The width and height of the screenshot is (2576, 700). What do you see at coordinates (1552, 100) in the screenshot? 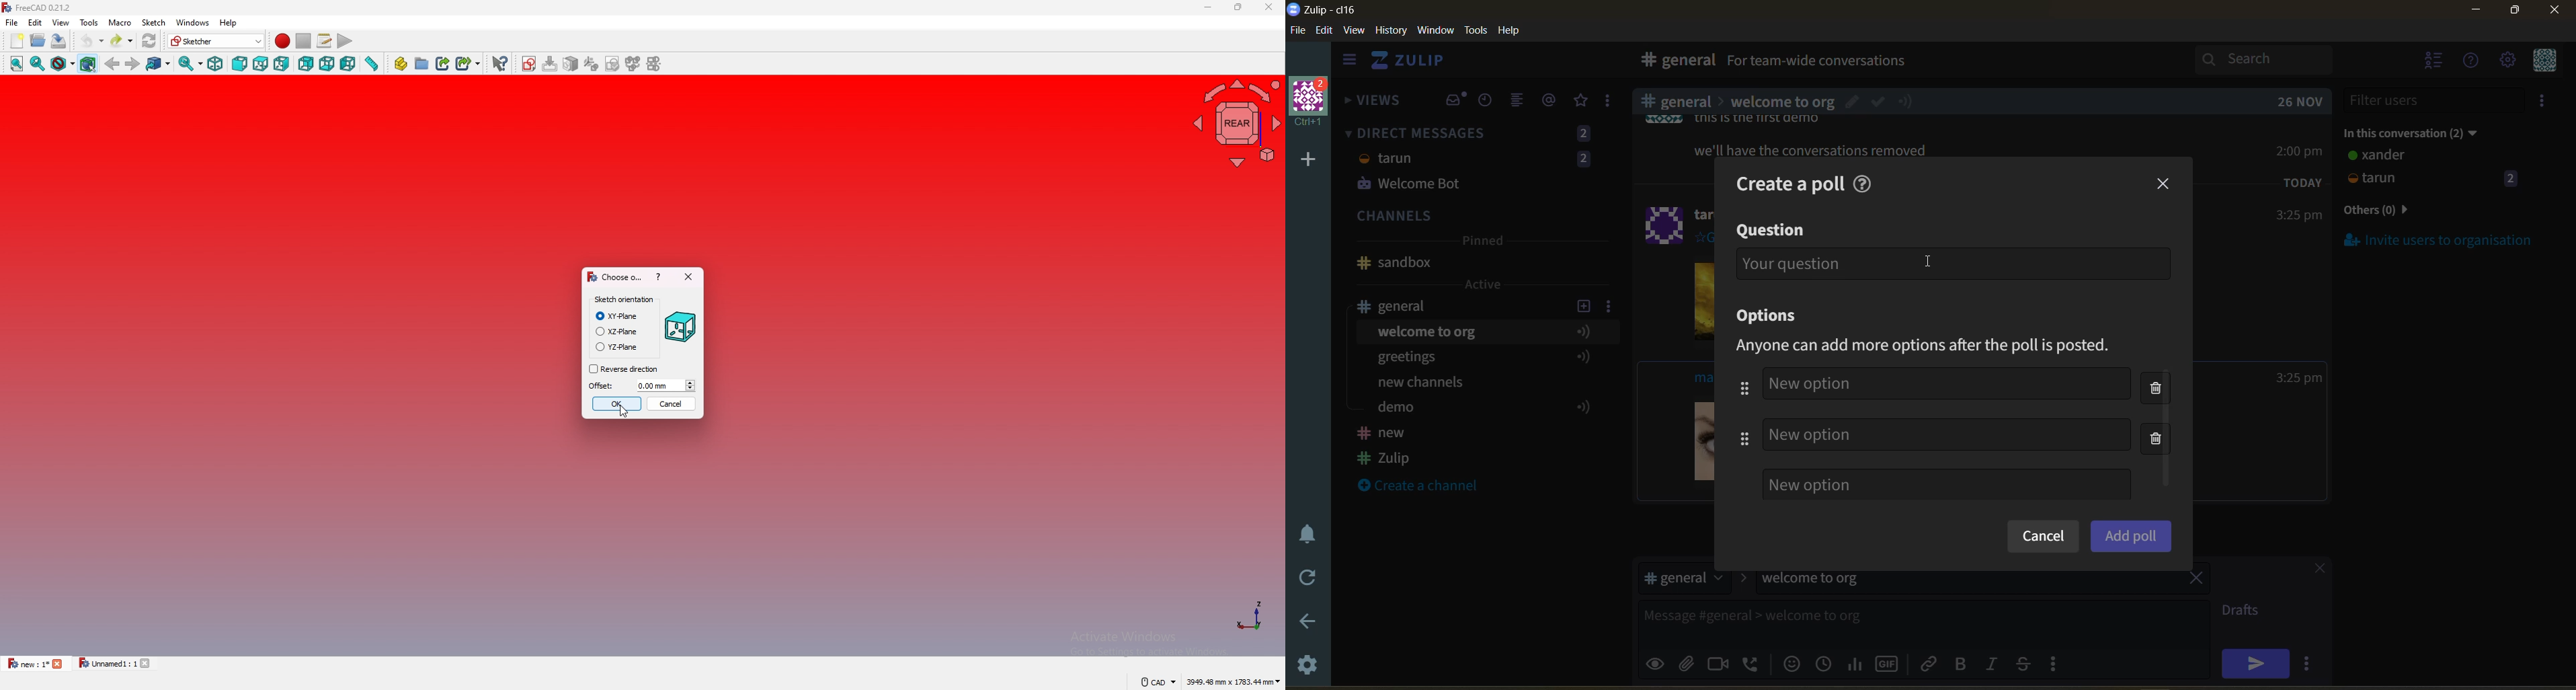
I see `mentions` at bounding box center [1552, 100].